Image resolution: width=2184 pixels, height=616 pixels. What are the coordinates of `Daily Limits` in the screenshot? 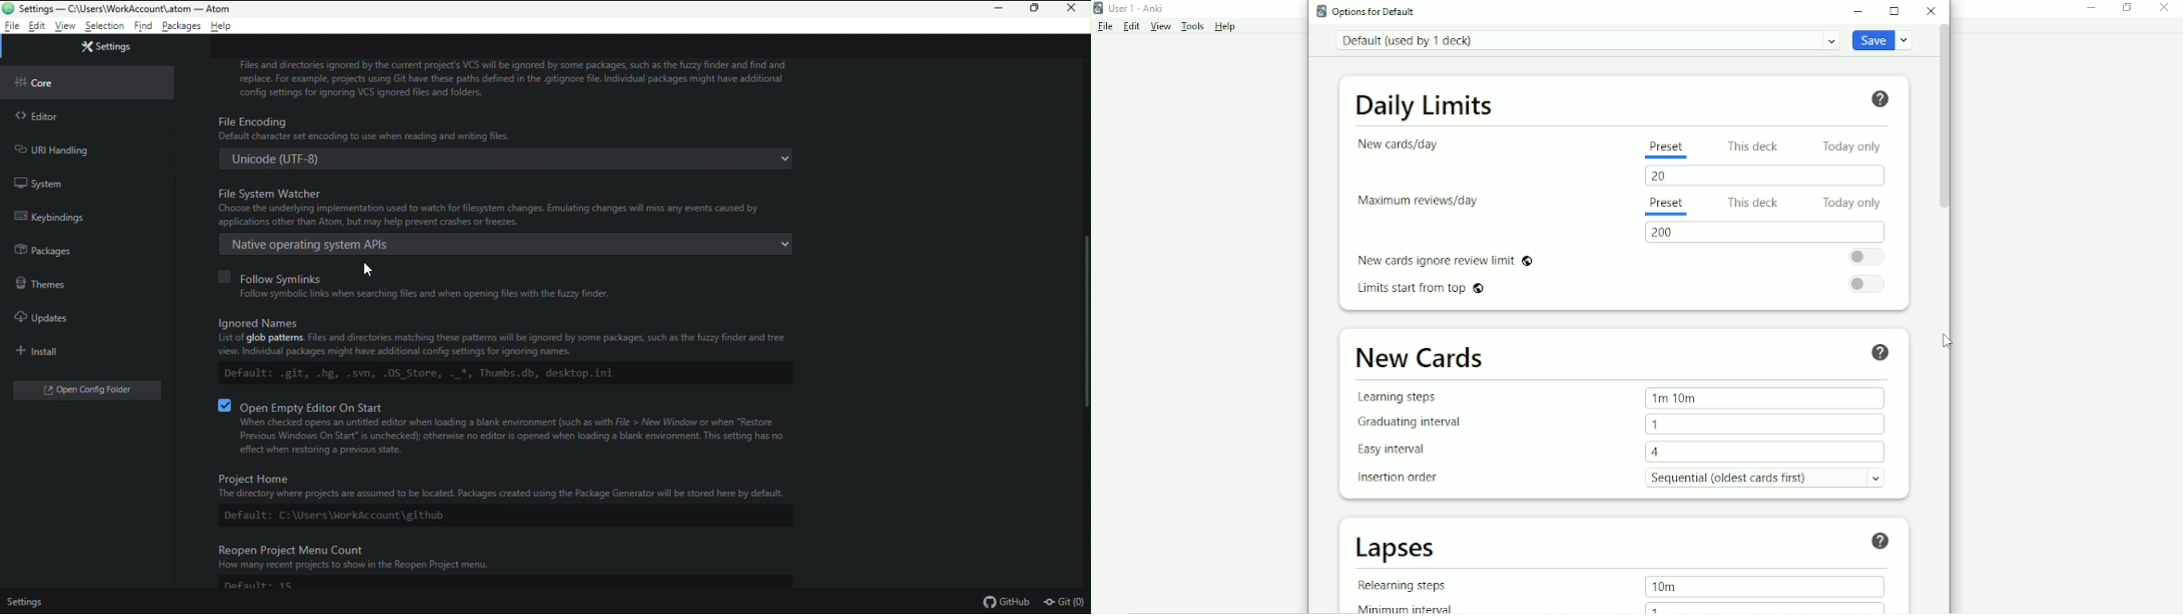 It's located at (1425, 107).